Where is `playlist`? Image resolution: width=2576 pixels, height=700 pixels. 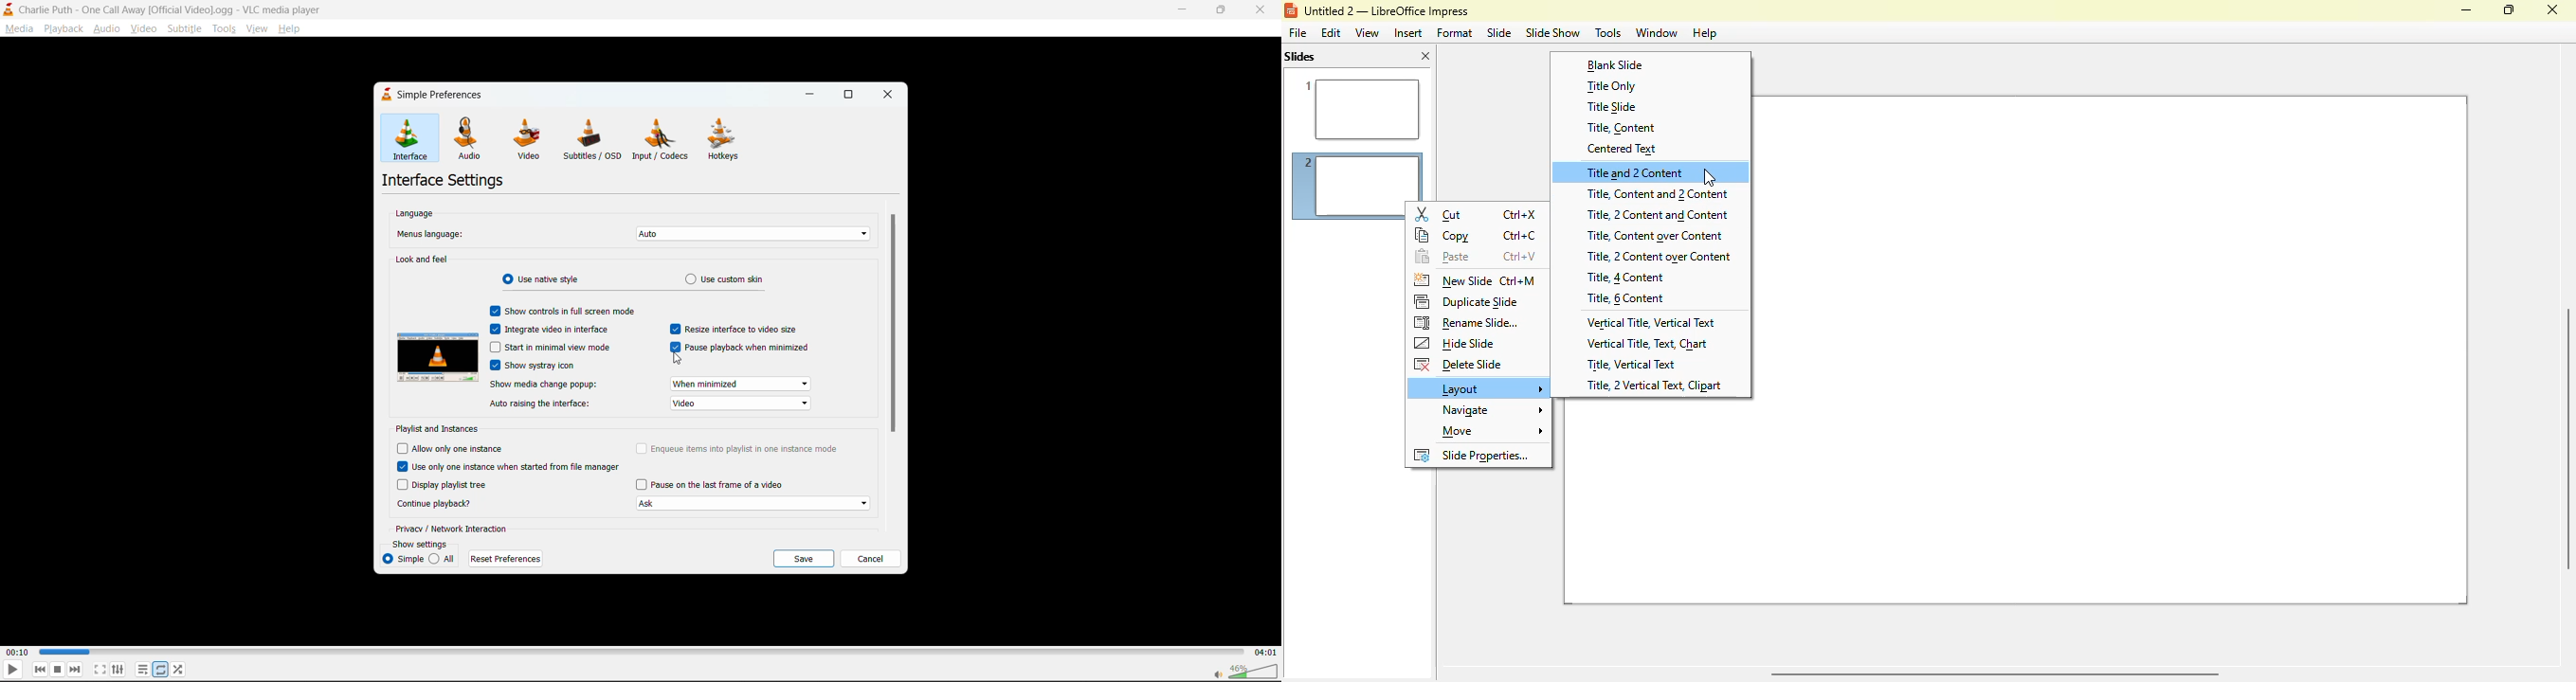
playlist is located at coordinates (141, 669).